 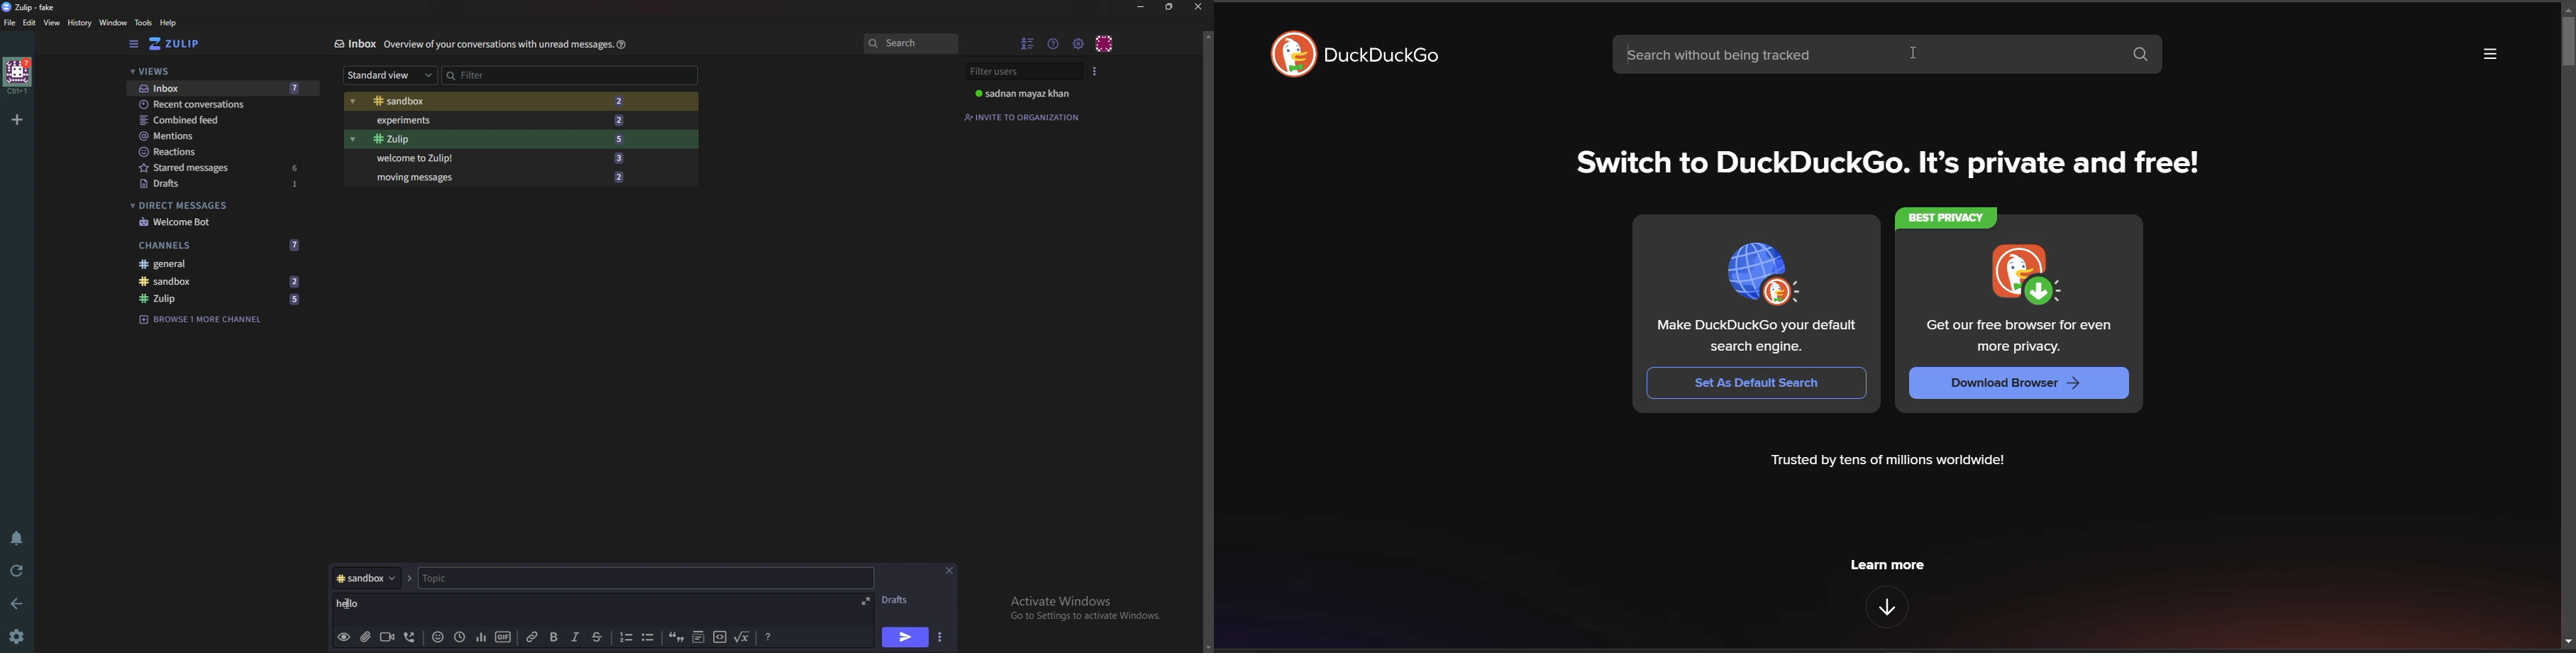 What do you see at coordinates (219, 135) in the screenshot?
I see `Mentions` at bounding box center [219, 135].